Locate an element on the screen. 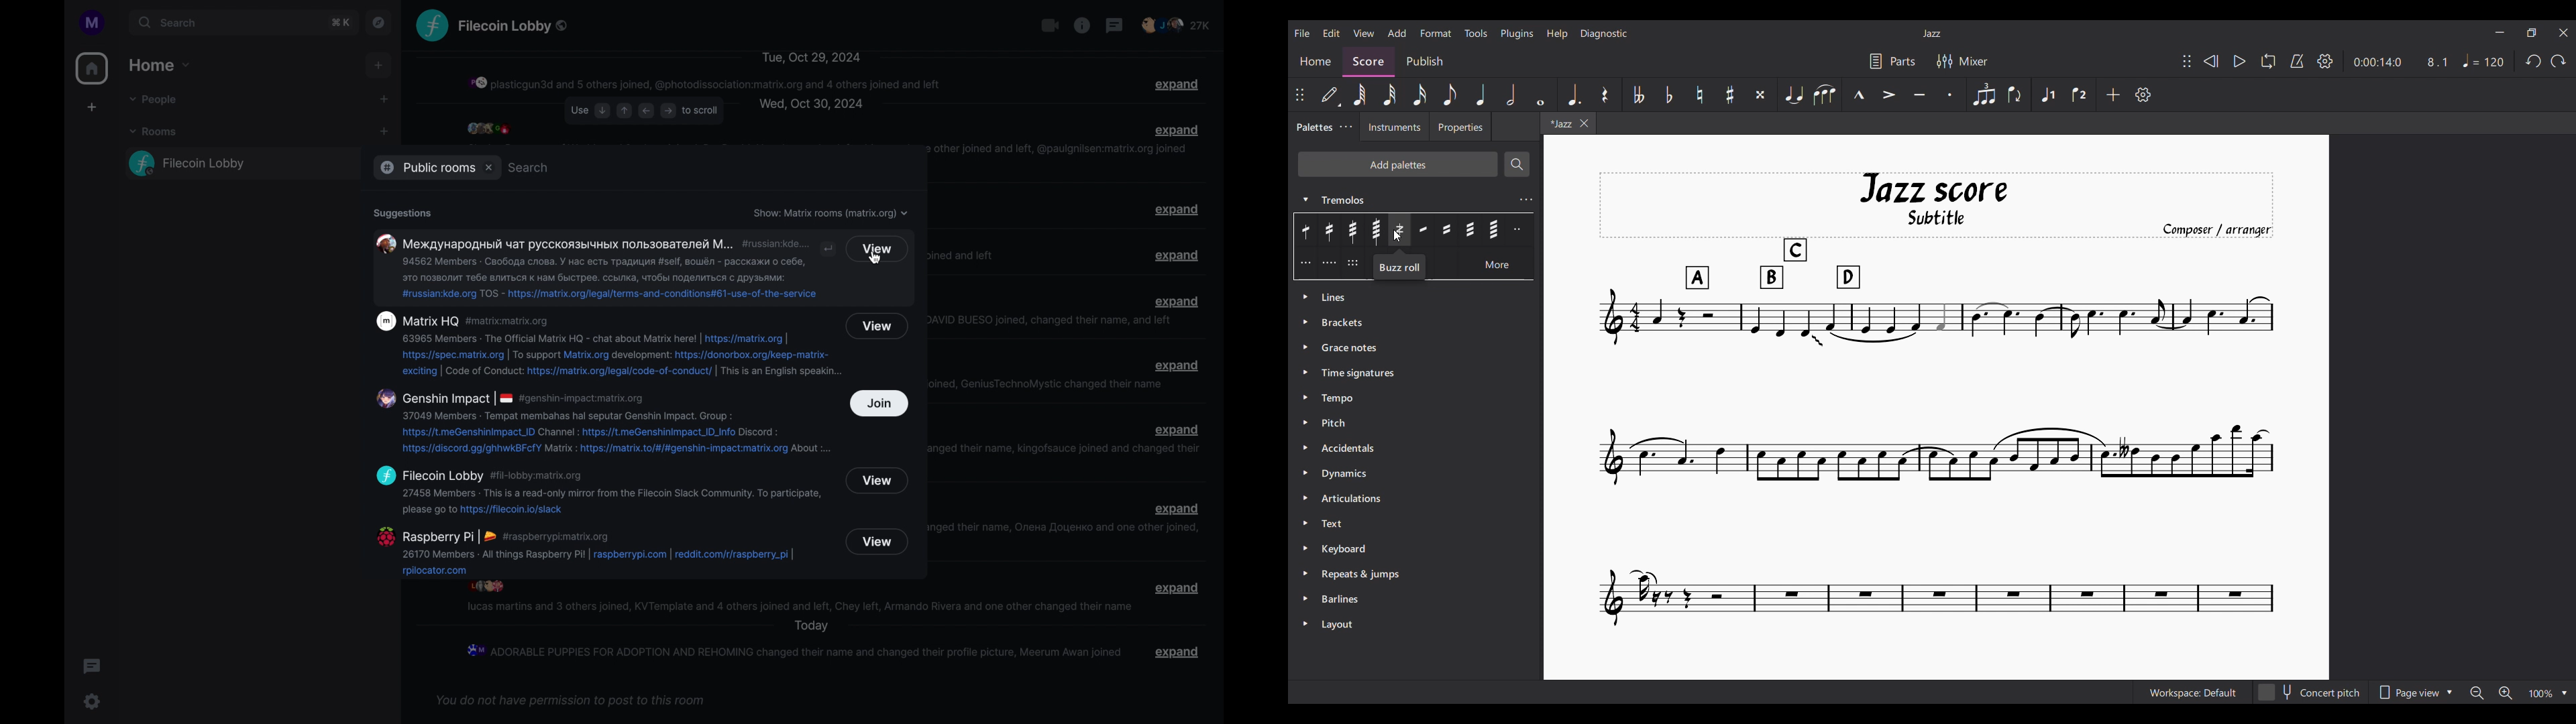 The height and width of the screenshot is (728, 2576). Tools is located at coordinates (1476, 33).